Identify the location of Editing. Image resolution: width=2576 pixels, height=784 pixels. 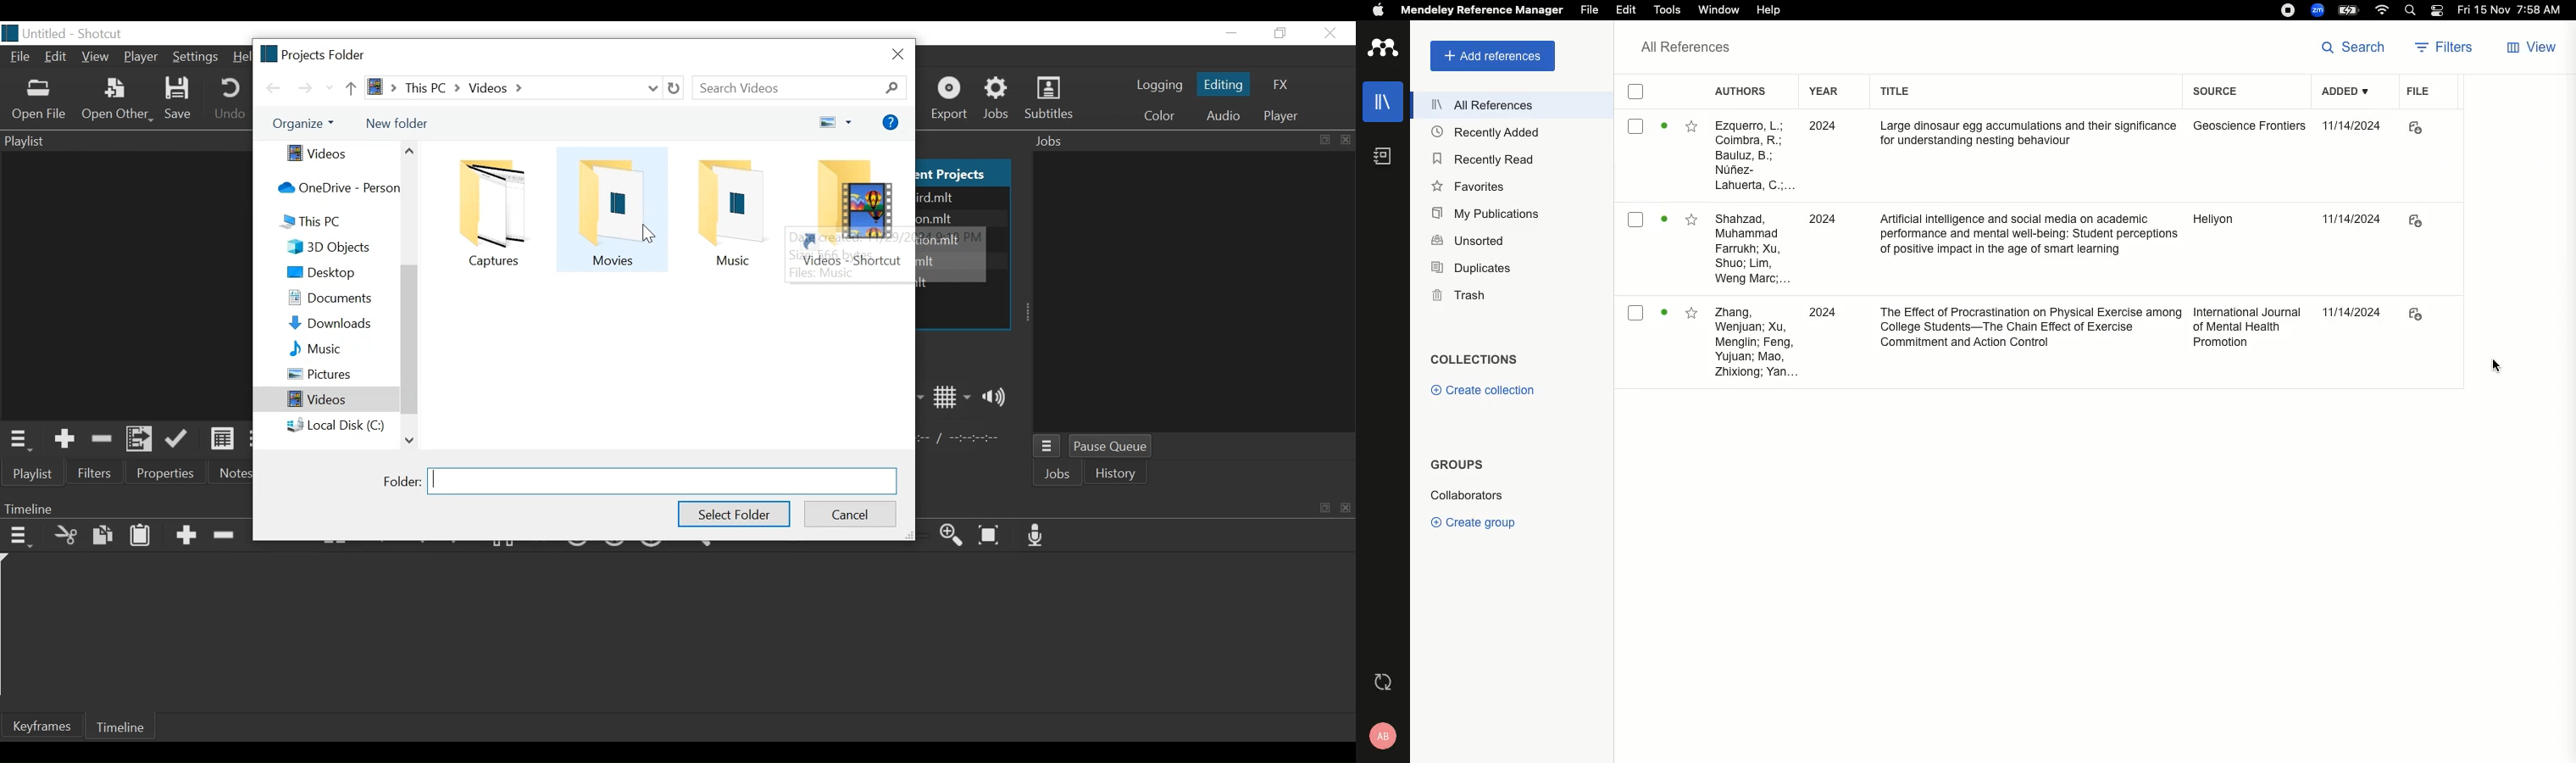
(1222, 83).